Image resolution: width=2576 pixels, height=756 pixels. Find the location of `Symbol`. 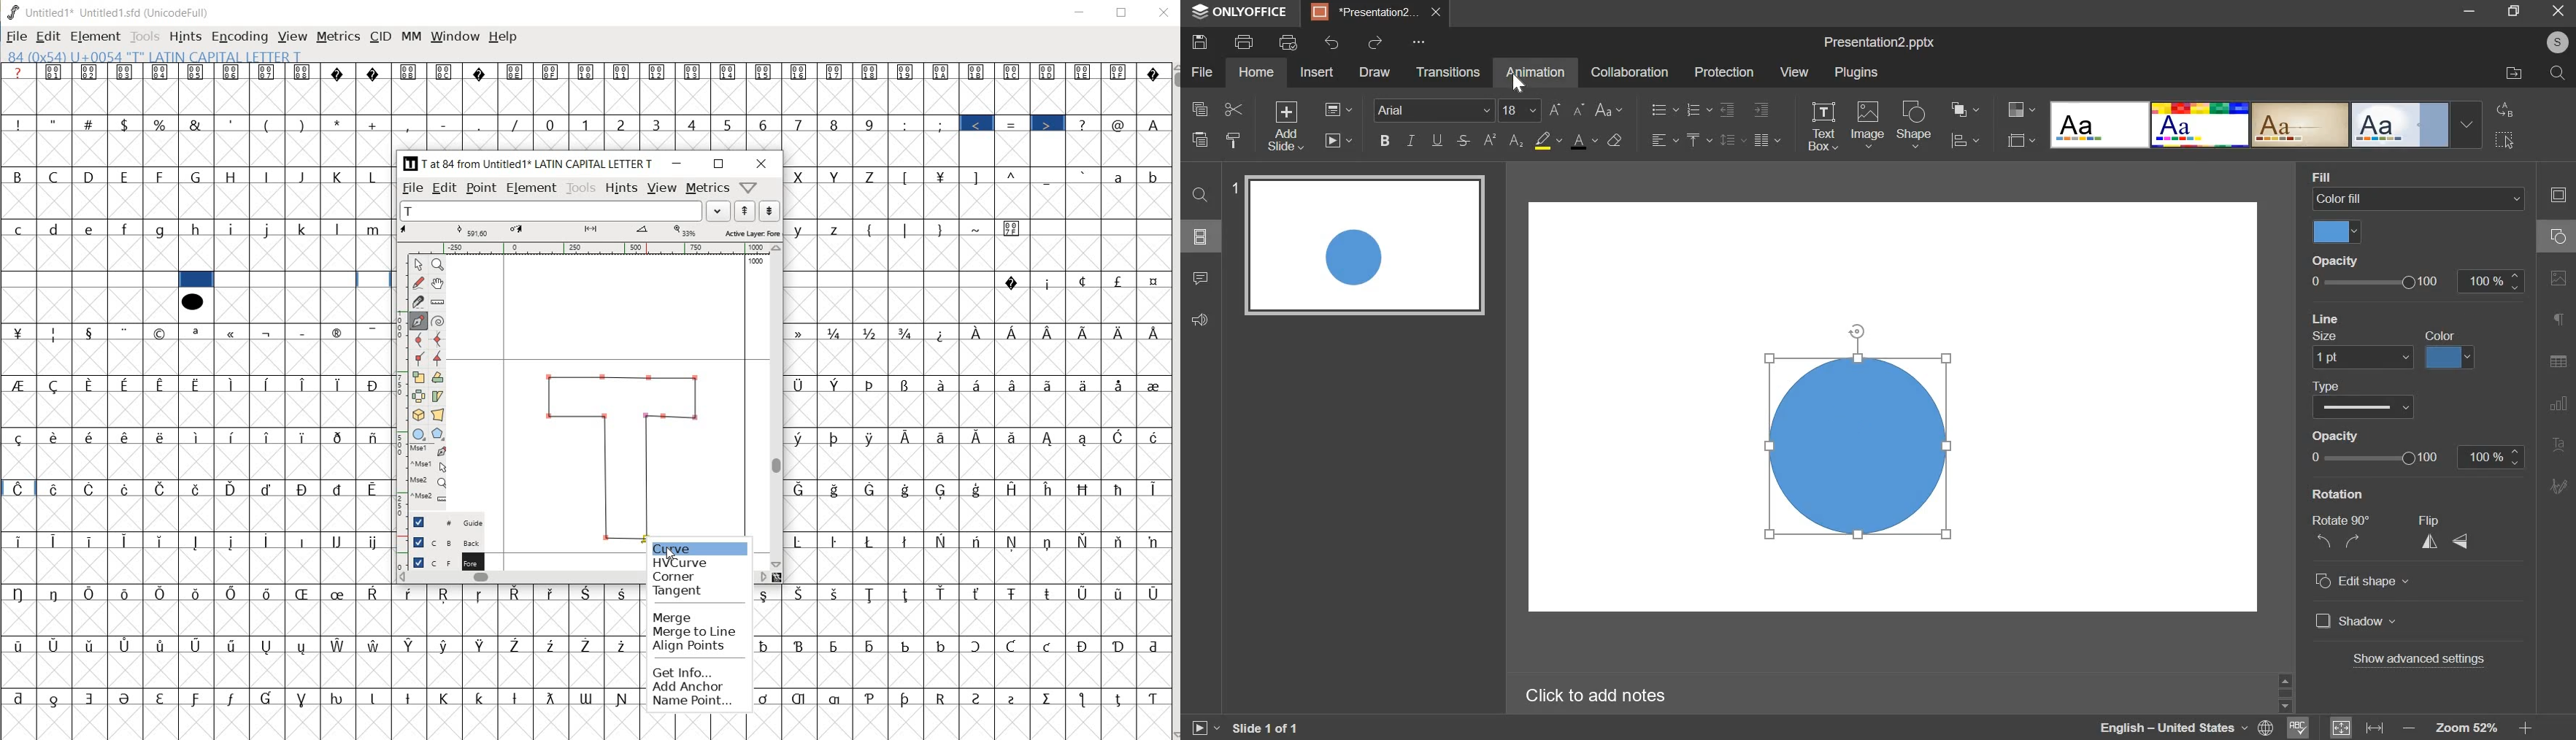

Symbol is located at coordinates (230, 698).